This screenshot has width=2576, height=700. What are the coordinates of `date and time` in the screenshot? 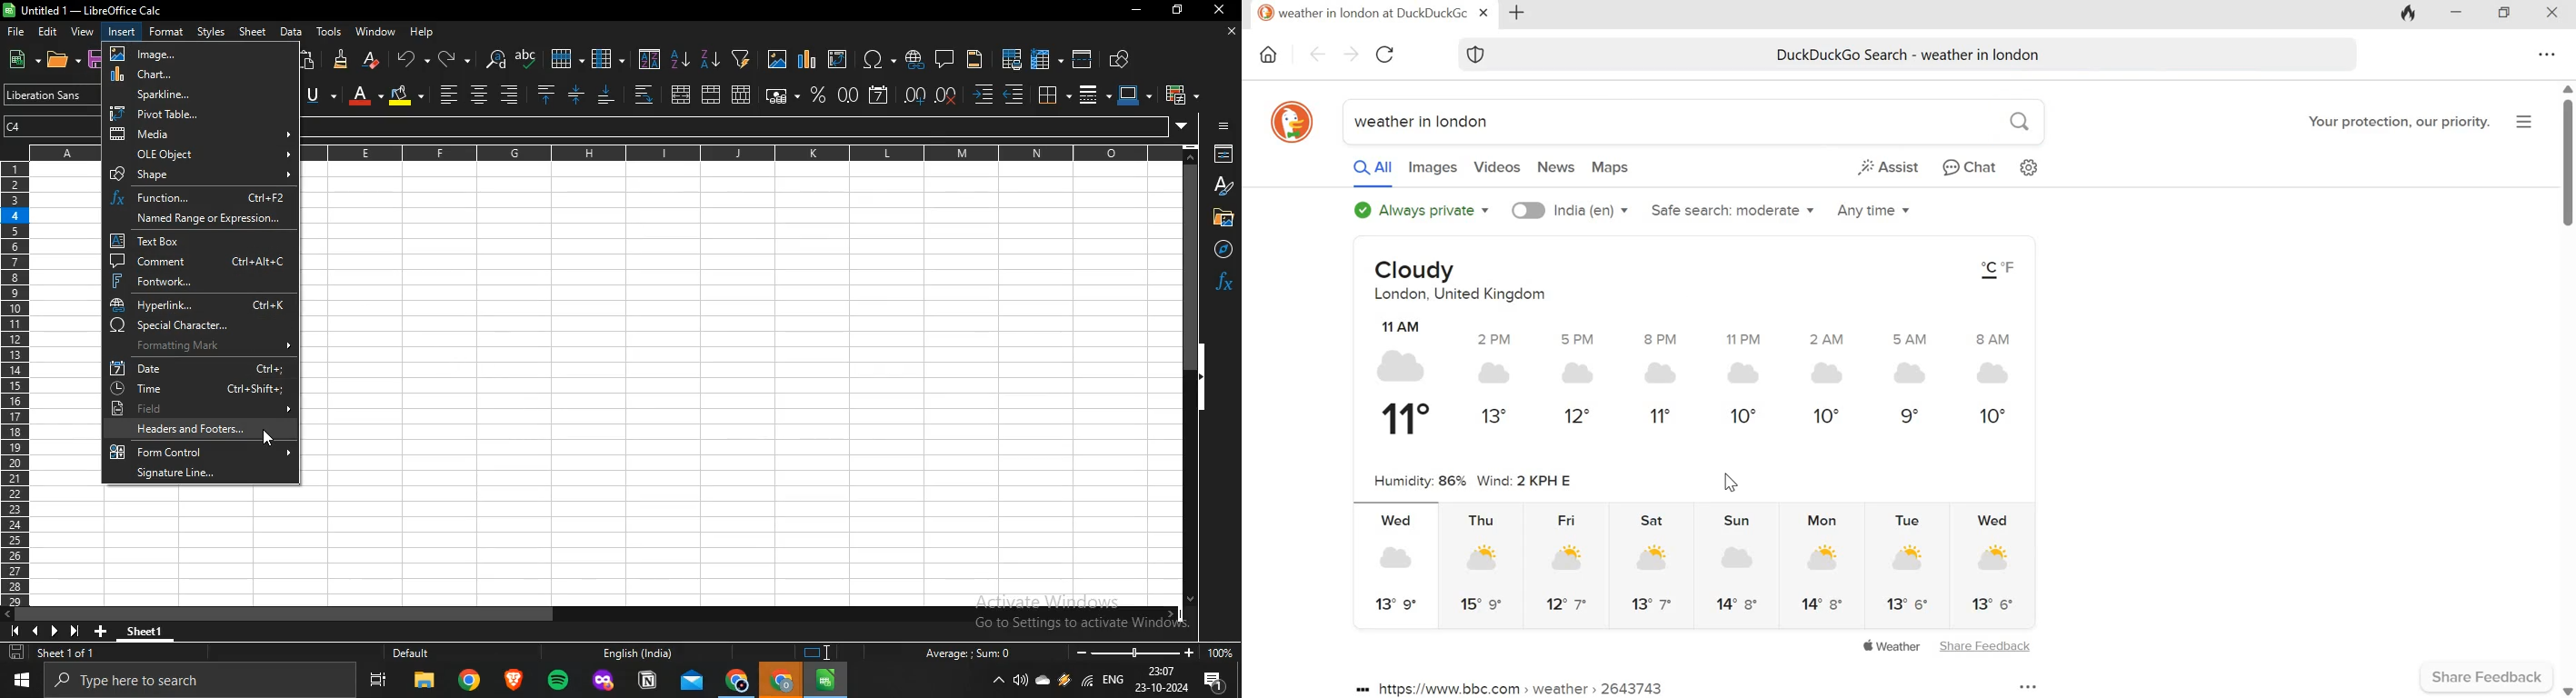 It's located at (1161, 681).